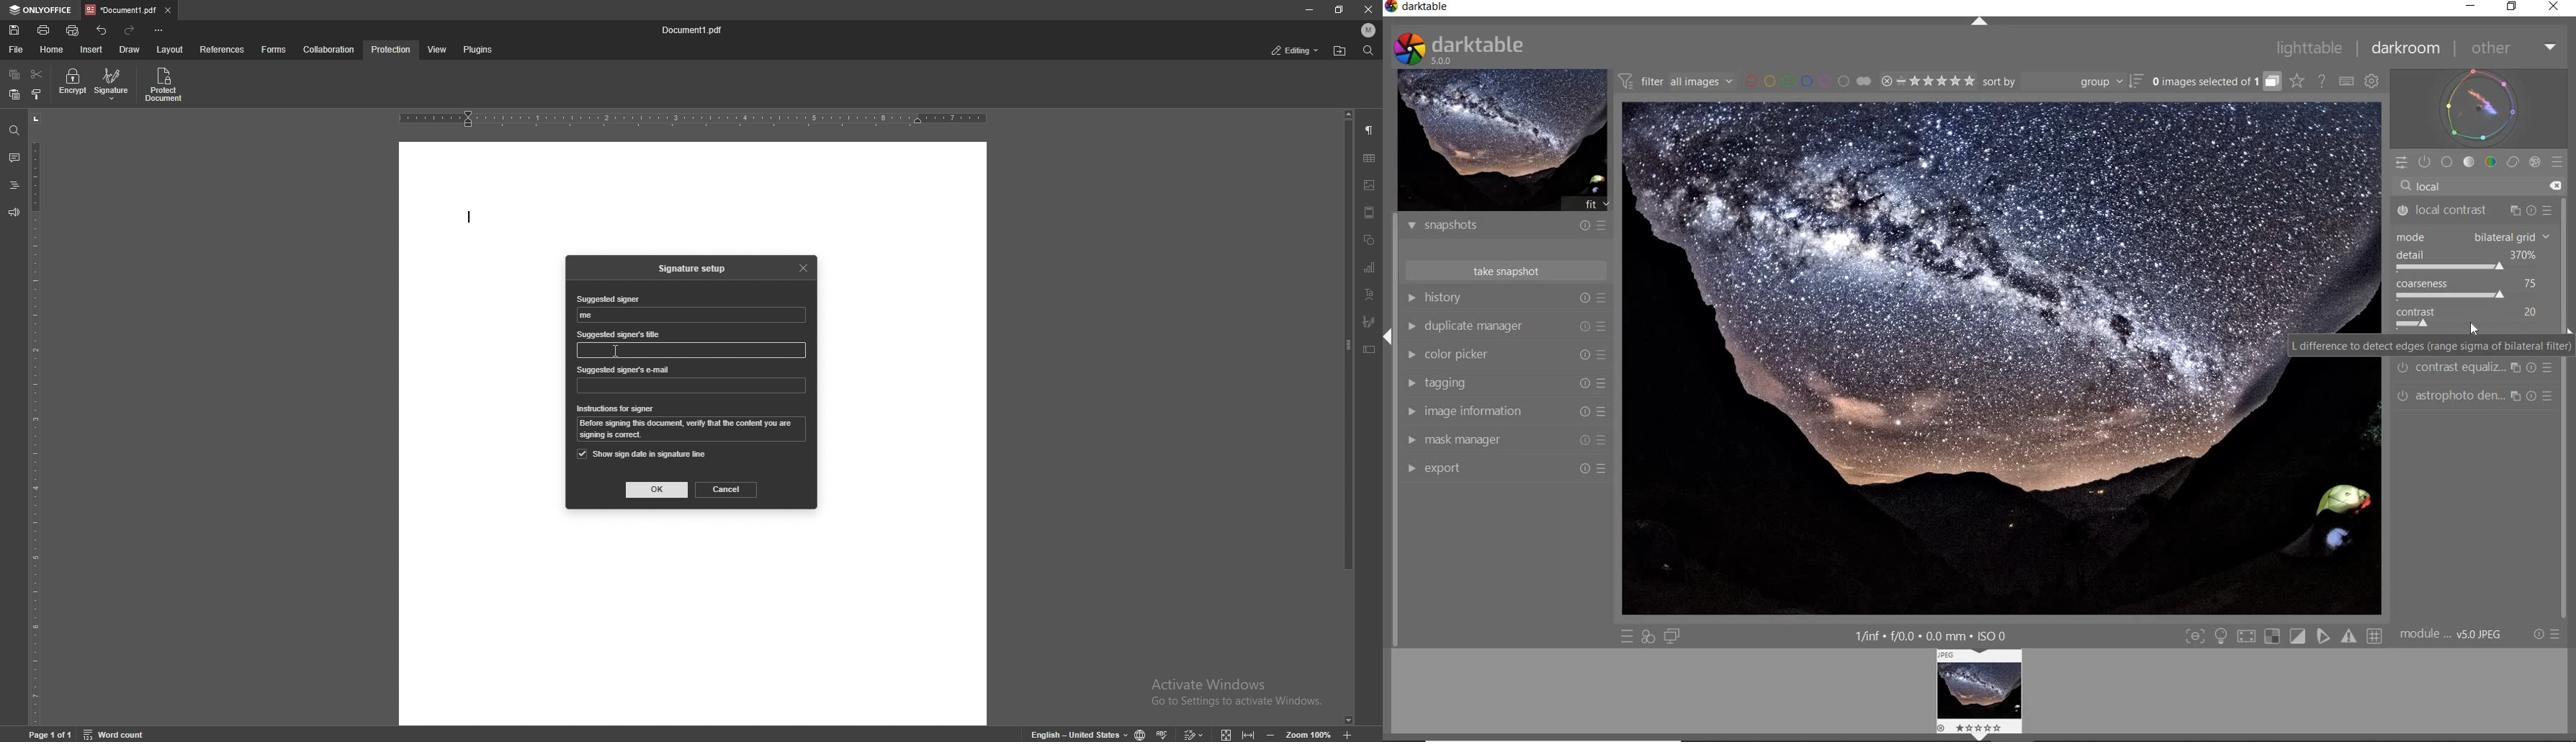 The width and height of the screenshot is (2576, 756). Describe the element at coordinates (2535, 206) in the screenshot. I see `reset parameters` at that location.